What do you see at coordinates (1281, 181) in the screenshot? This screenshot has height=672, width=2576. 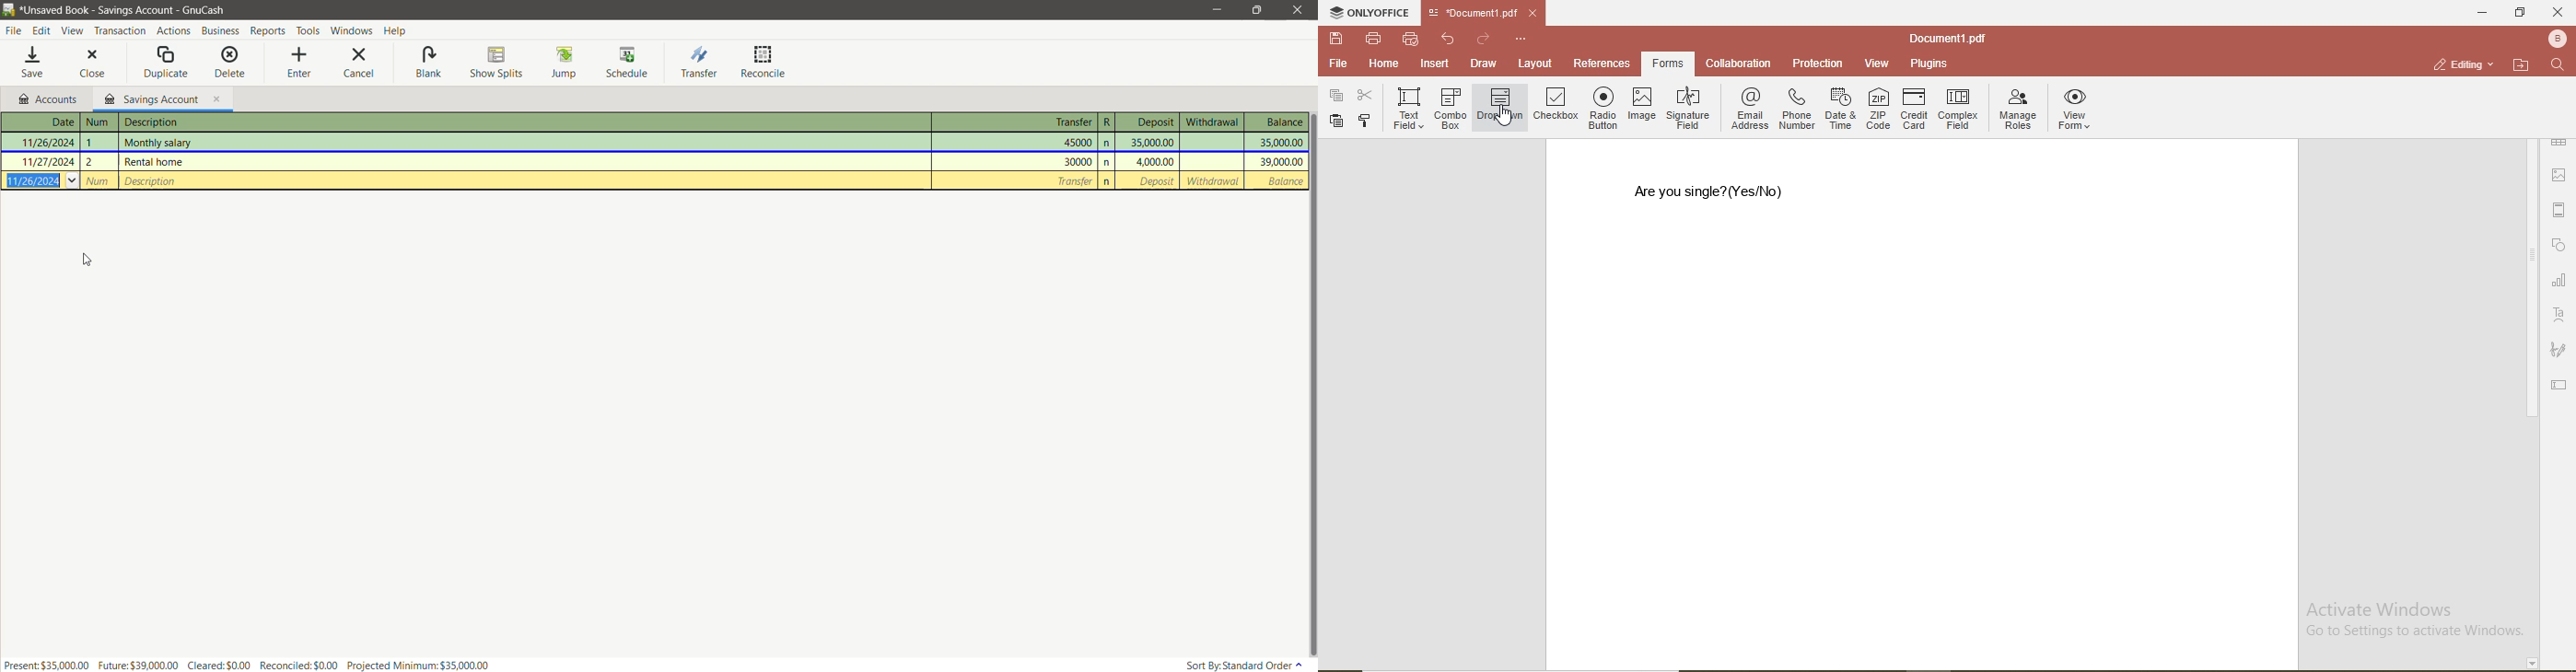 I see `balance` at bounding box center [1281, 181].